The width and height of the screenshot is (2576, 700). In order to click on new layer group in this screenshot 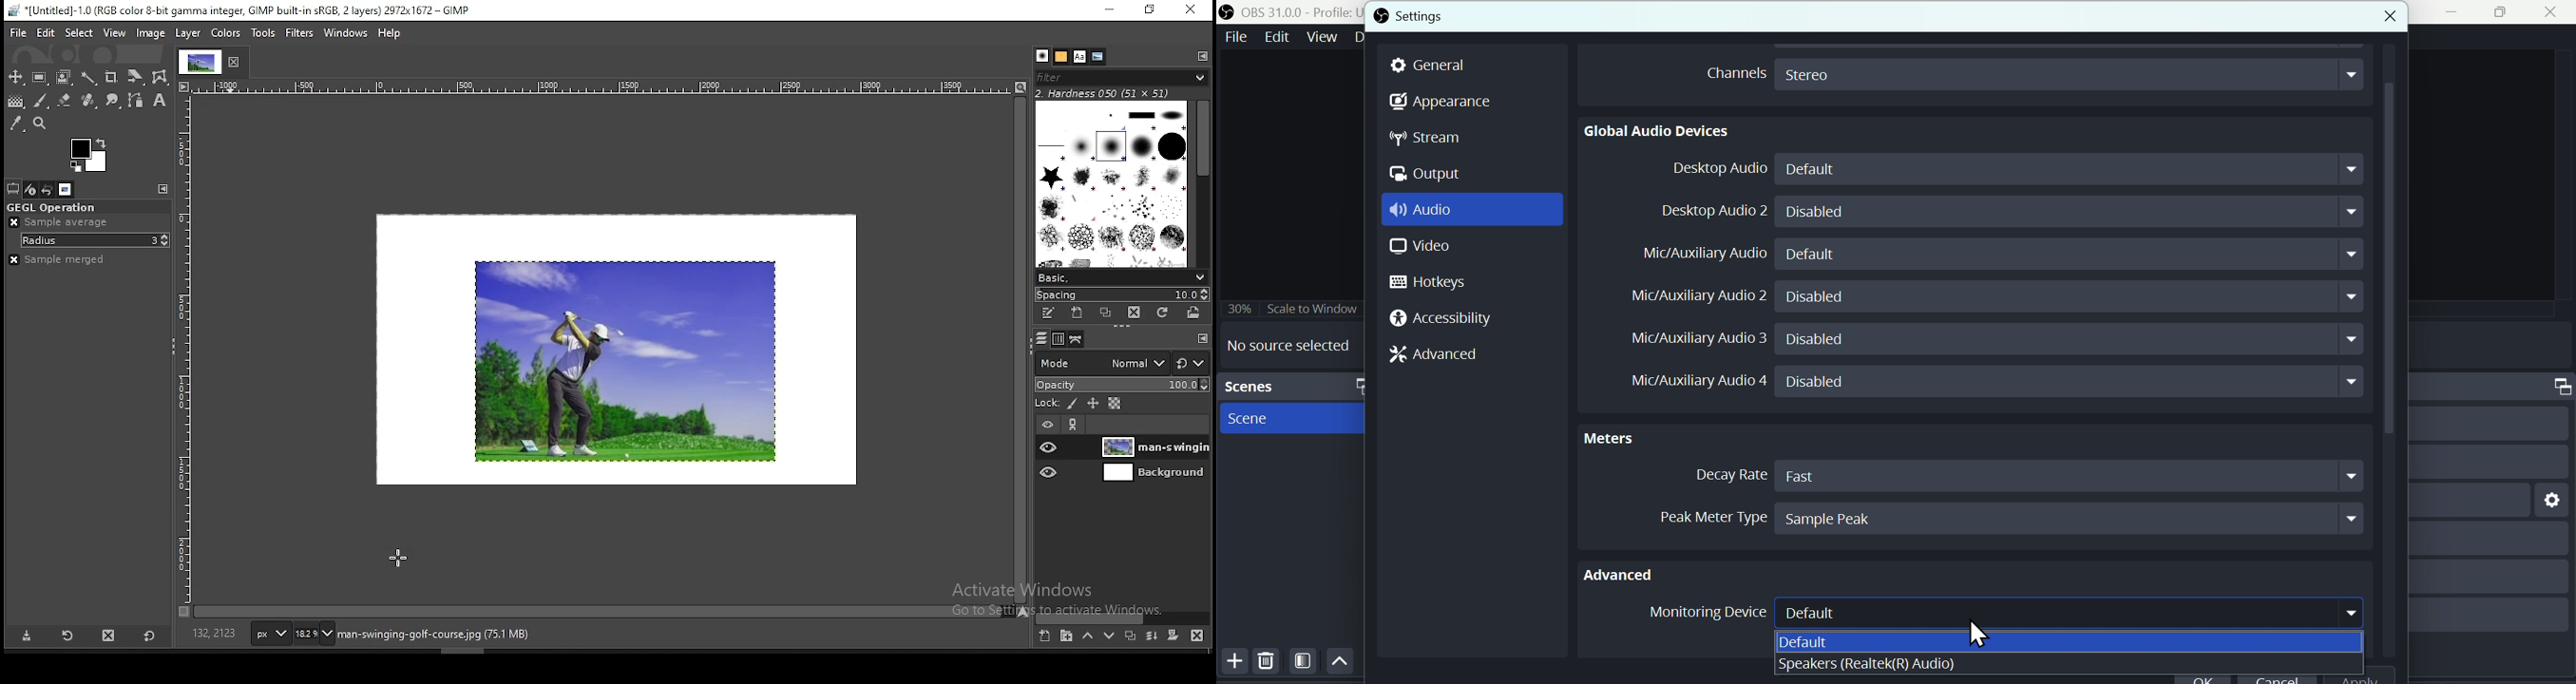, I will do `click(1043, 636)`.